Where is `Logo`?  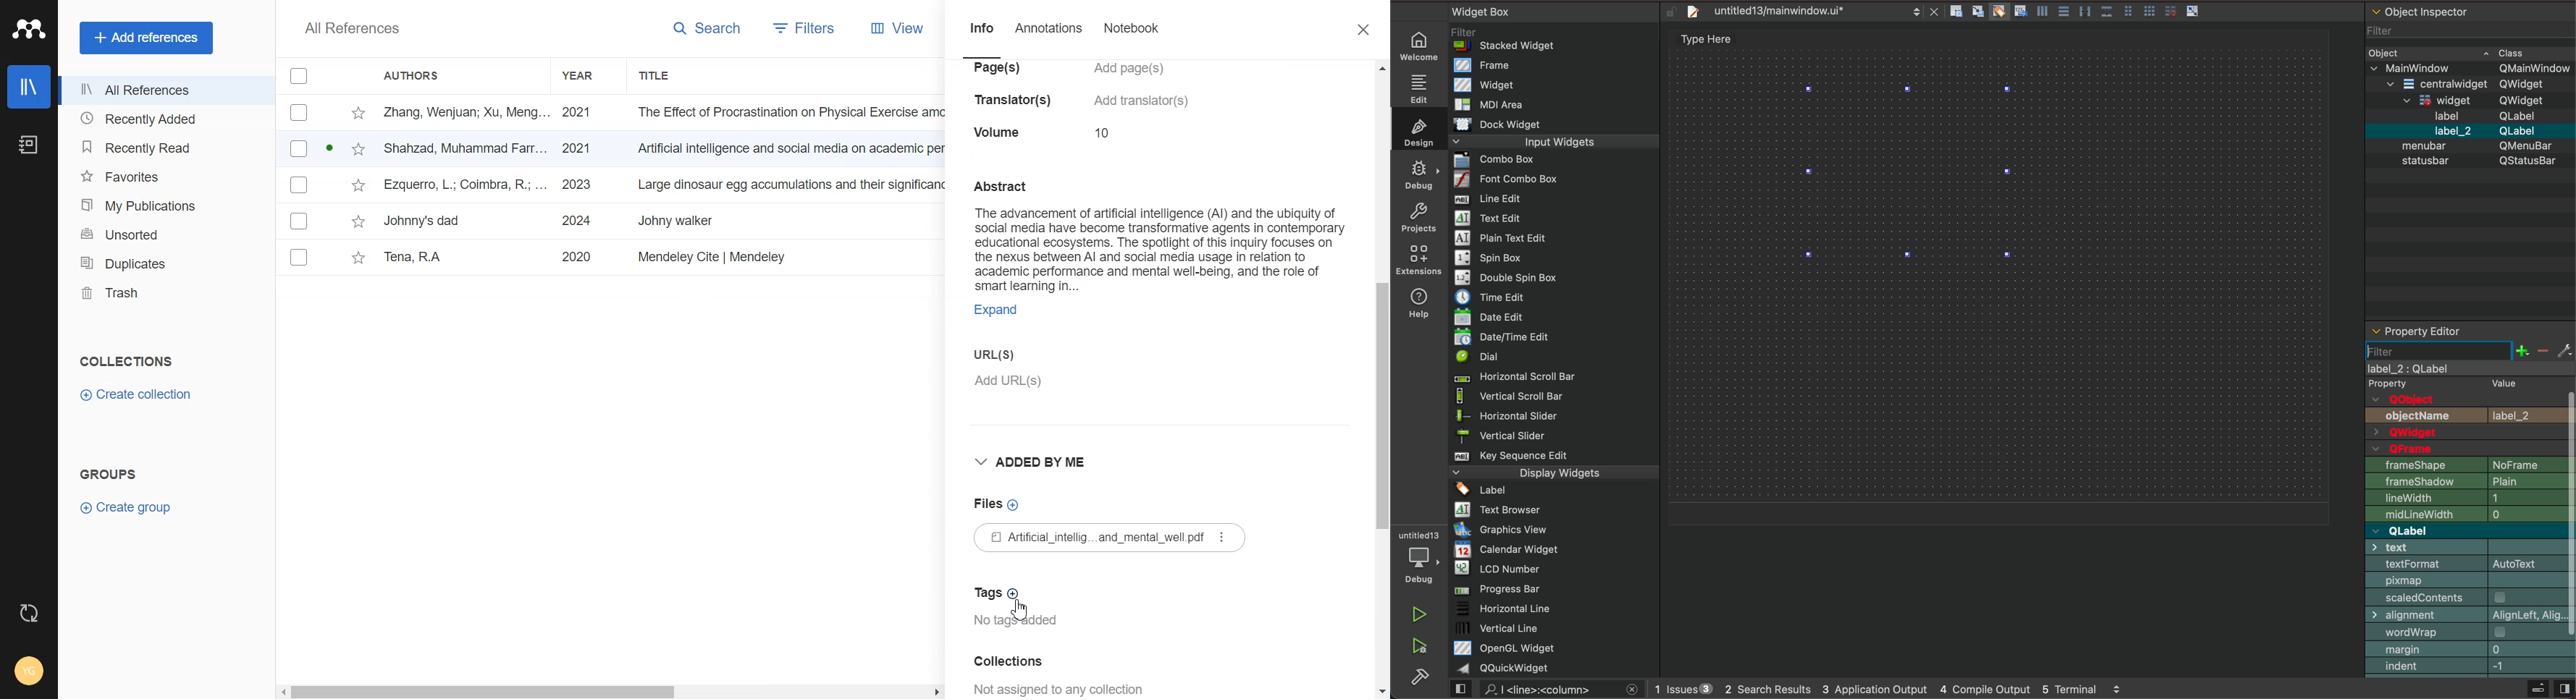
Logo is located at coordinates (29, 29).